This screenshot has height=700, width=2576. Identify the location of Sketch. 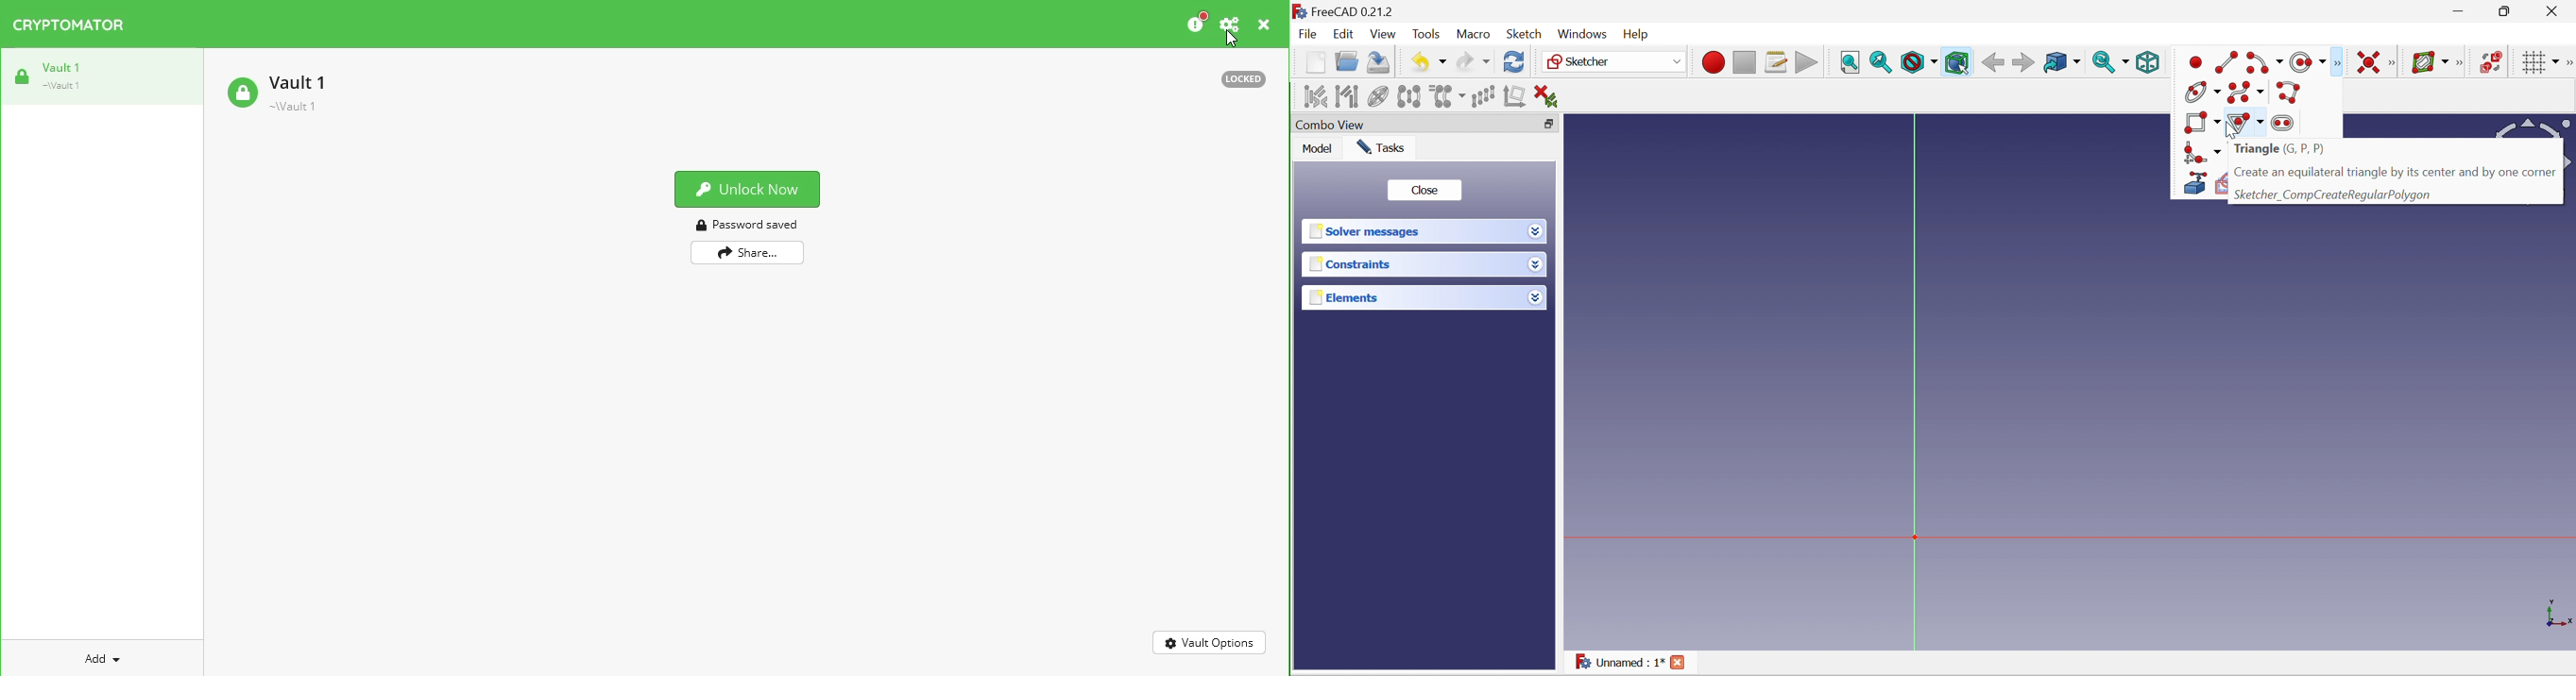
(1524, 34).